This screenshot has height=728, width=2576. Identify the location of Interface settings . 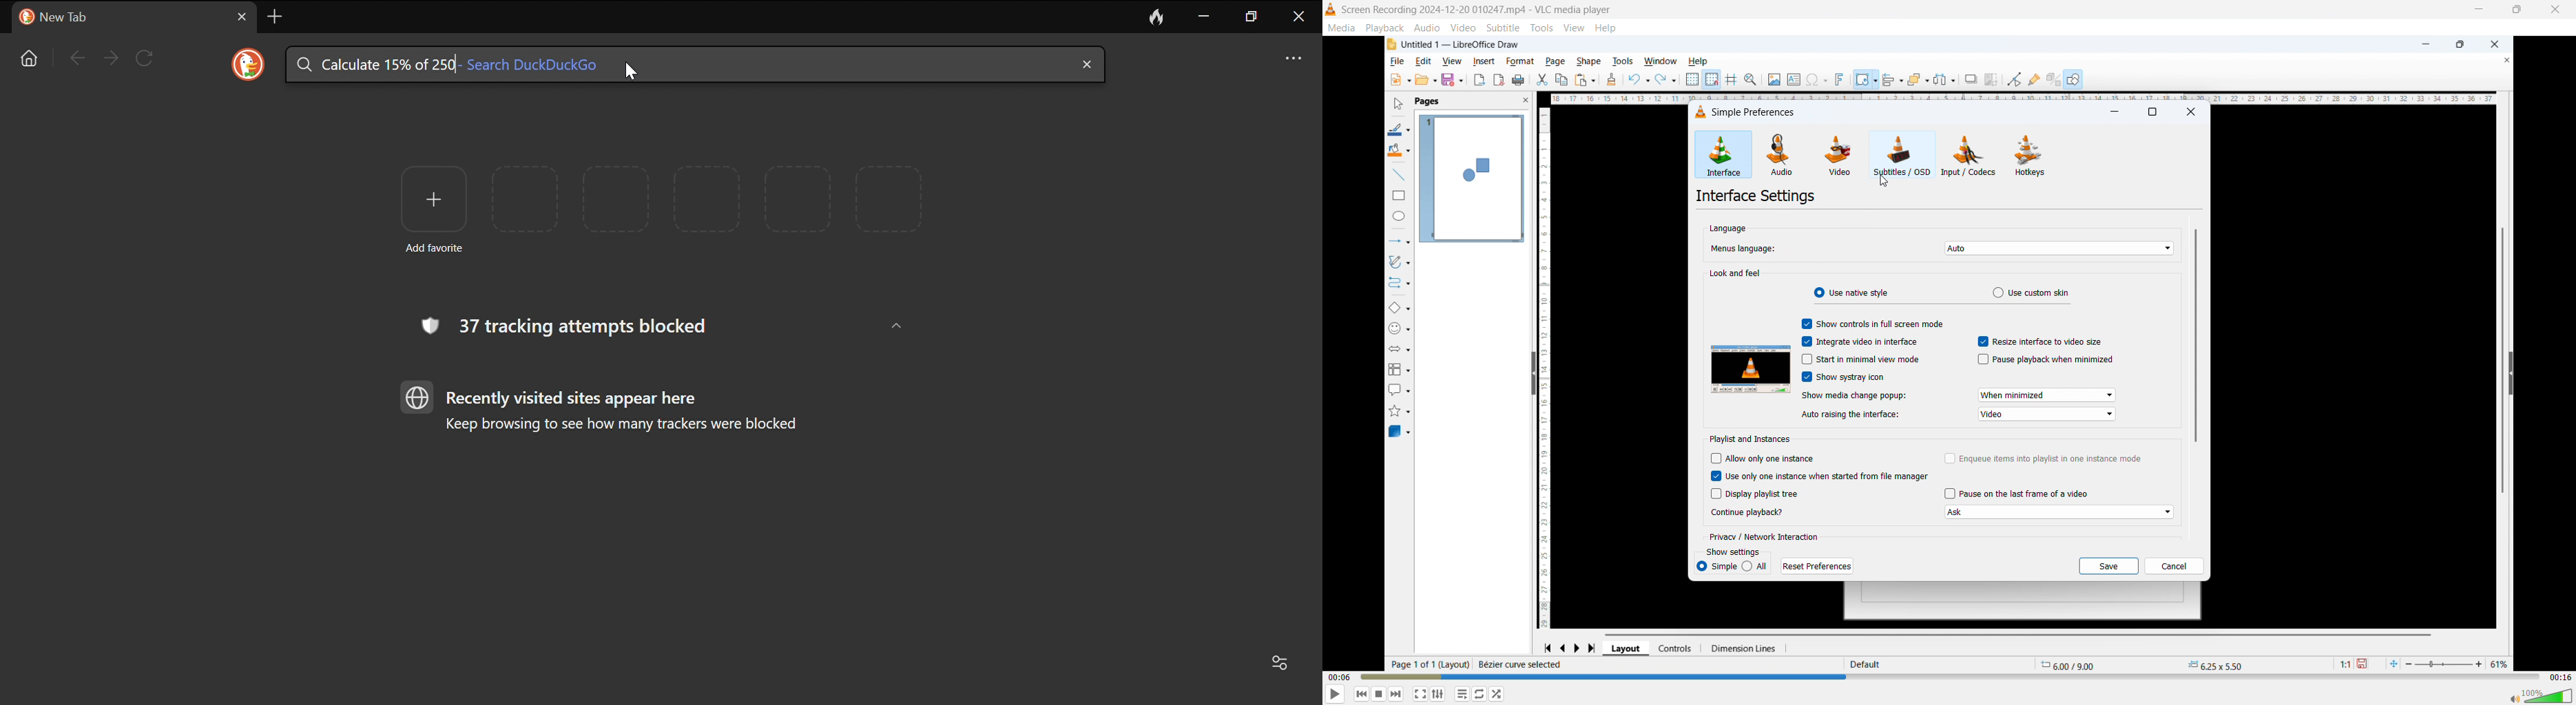
(1757, 197).